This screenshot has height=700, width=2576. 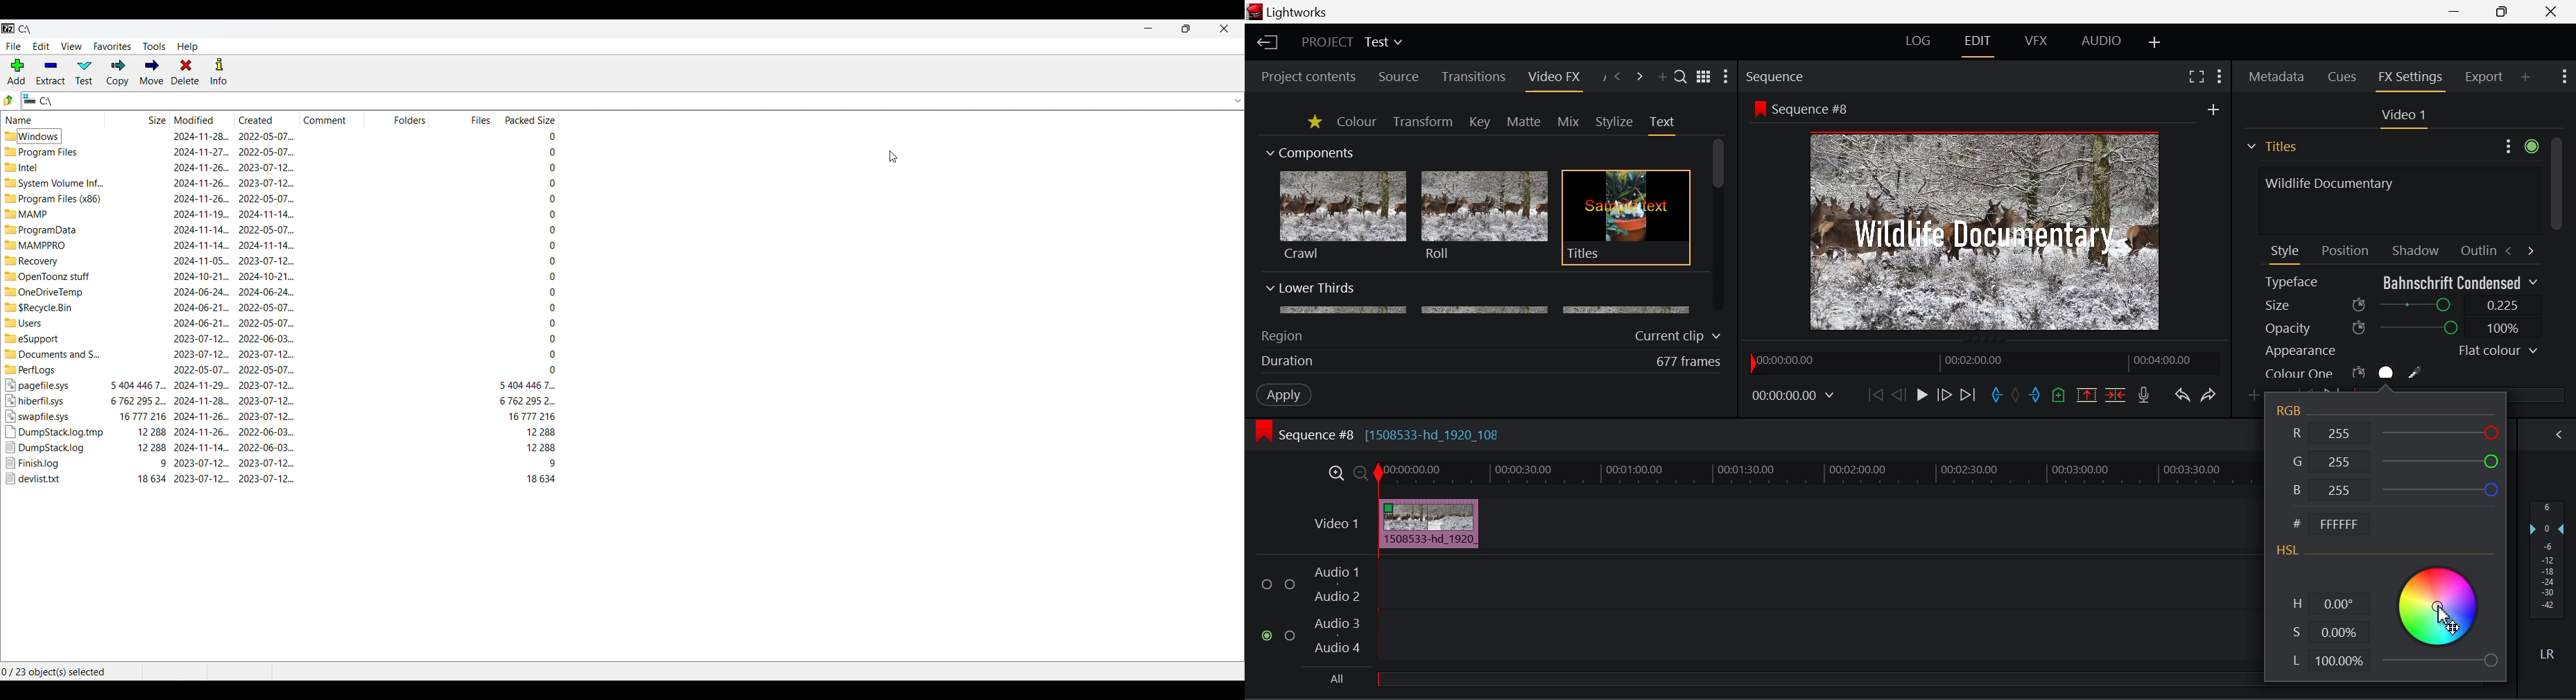 I want to click on Project contents, so click(x=1302, y=77).